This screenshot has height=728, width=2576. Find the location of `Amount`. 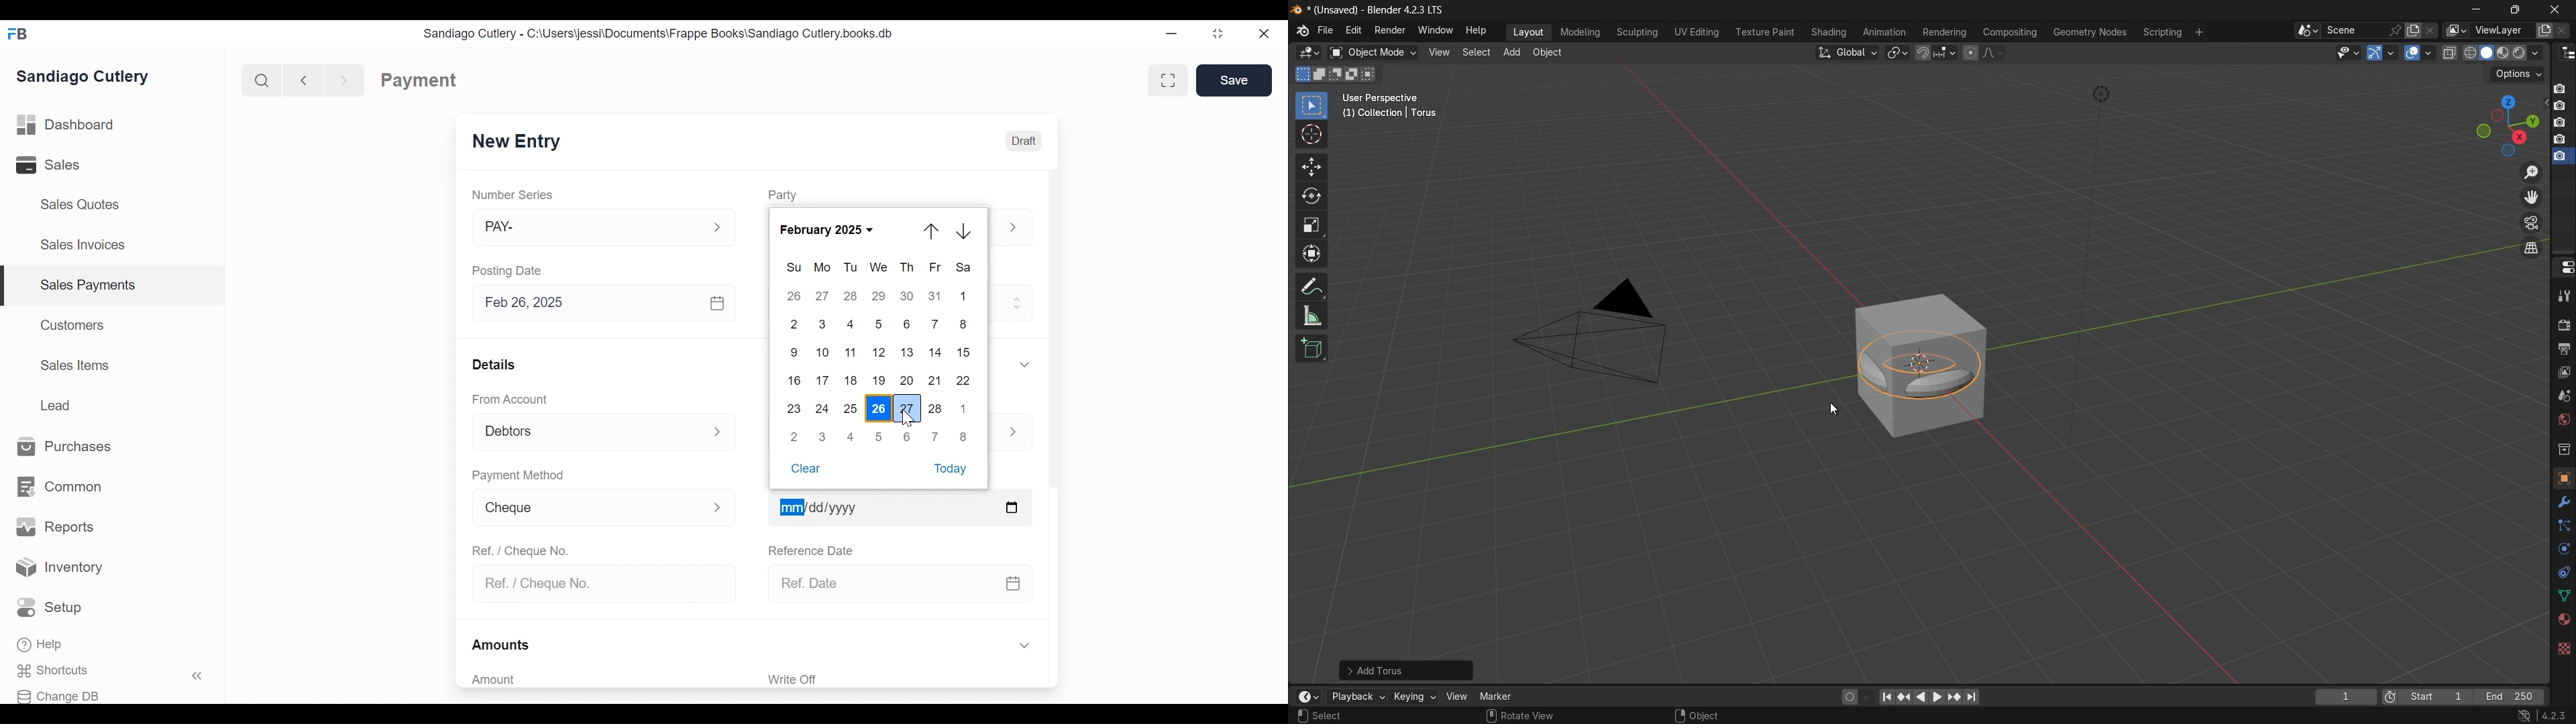

Amount is located at coordinates (597, 680).